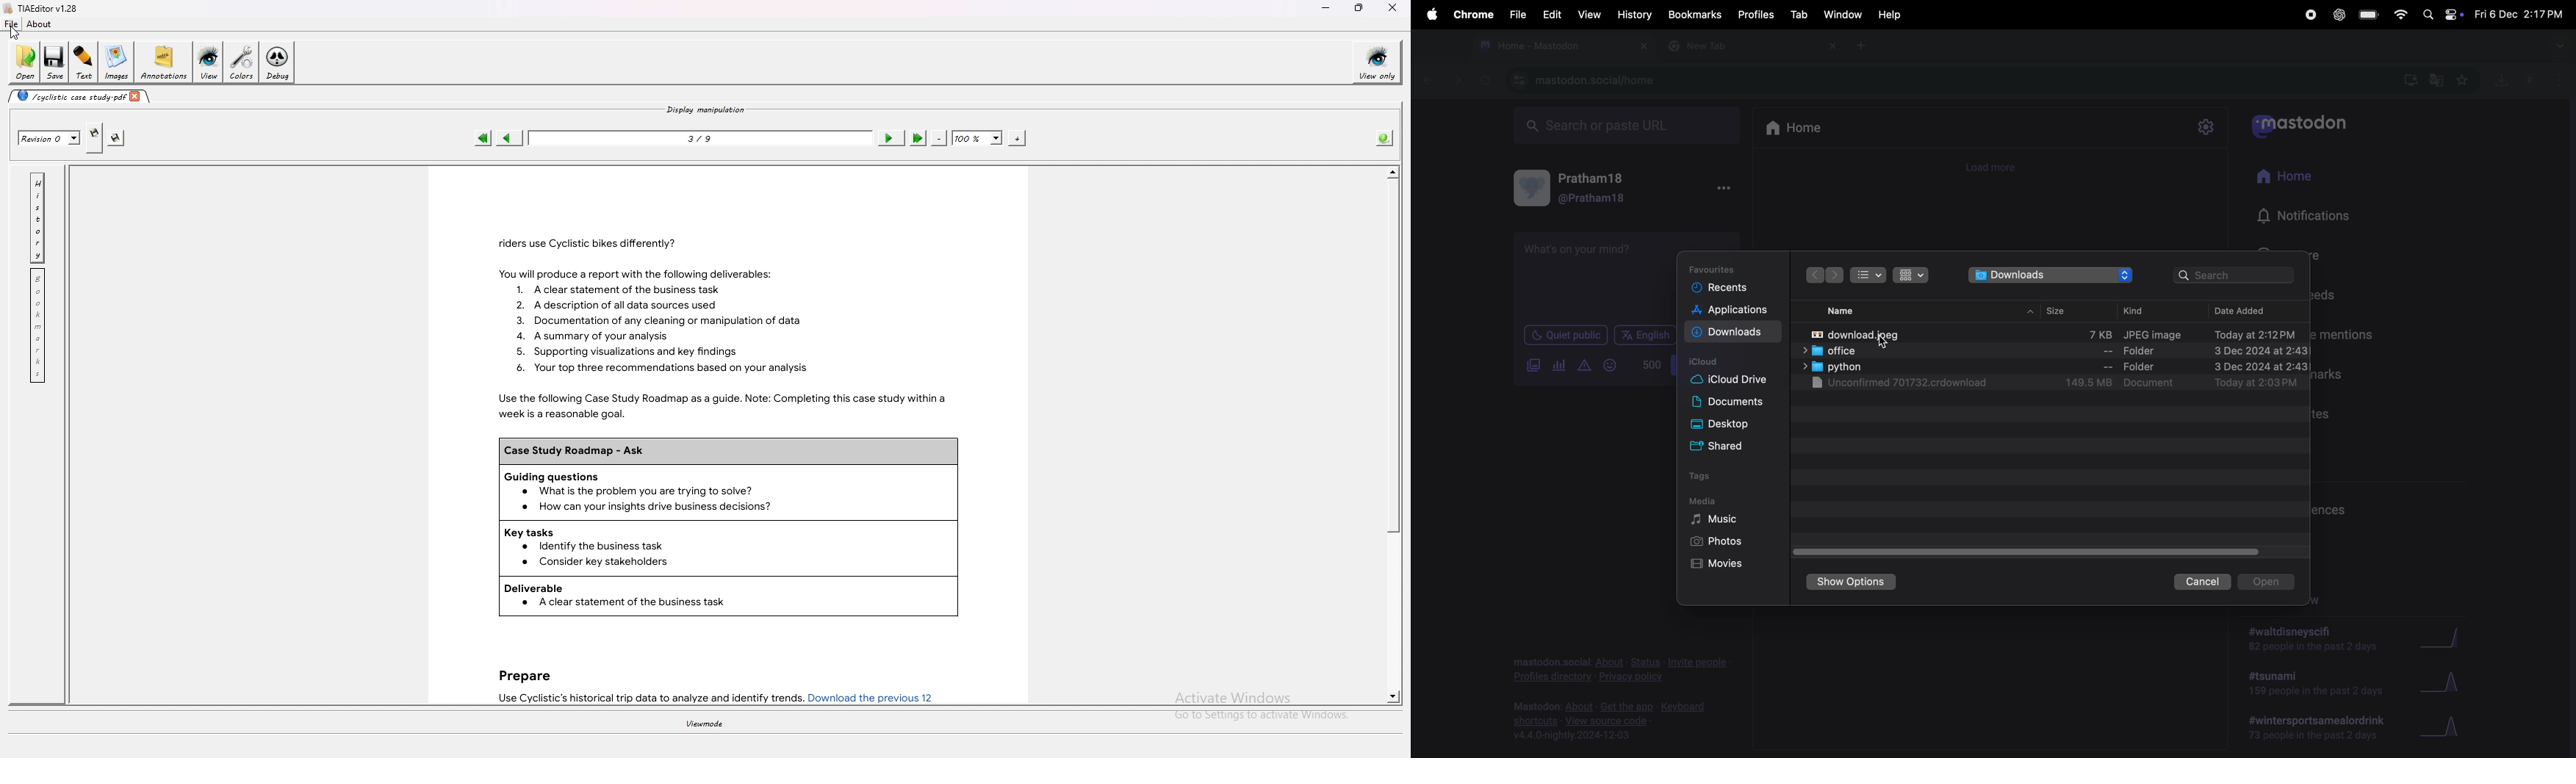 Image resolution: width=2576 pixels, height=784 pixels. Describe the element at coordinates (2313, 683) in the screenshot. I see `#tsunami` at that location.